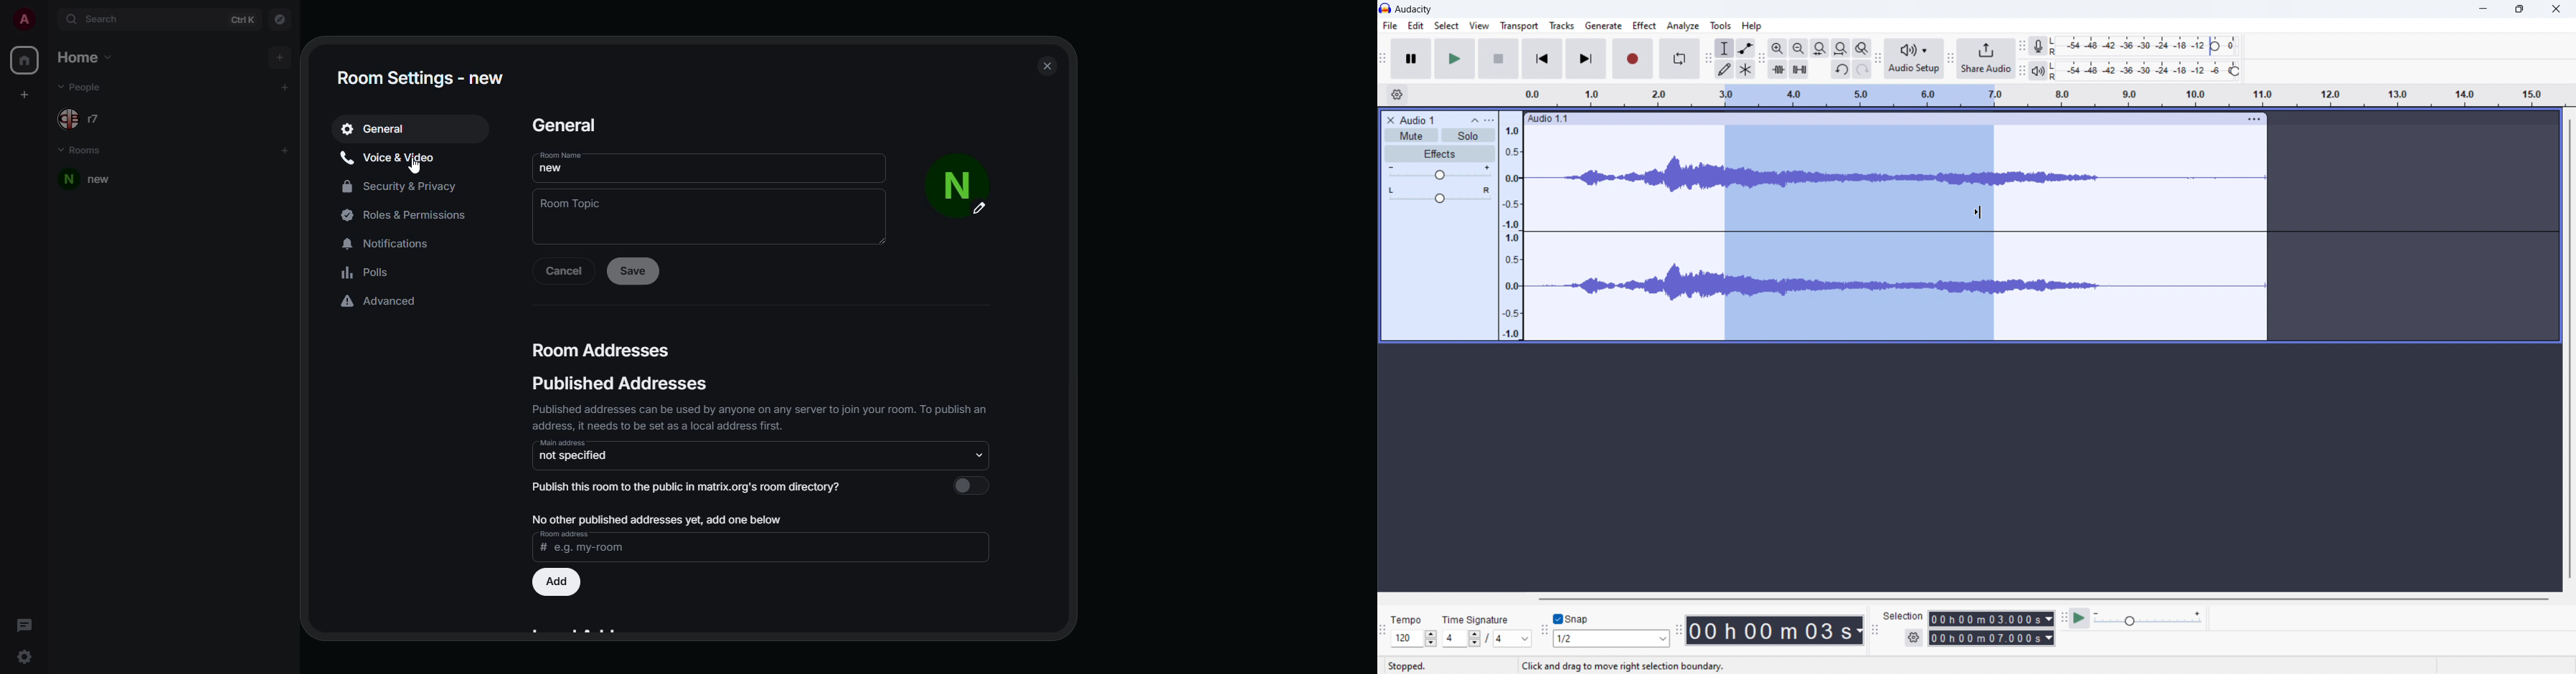 The image size is (2576, 700). I want to click on room settings - new, so click(423, 78).